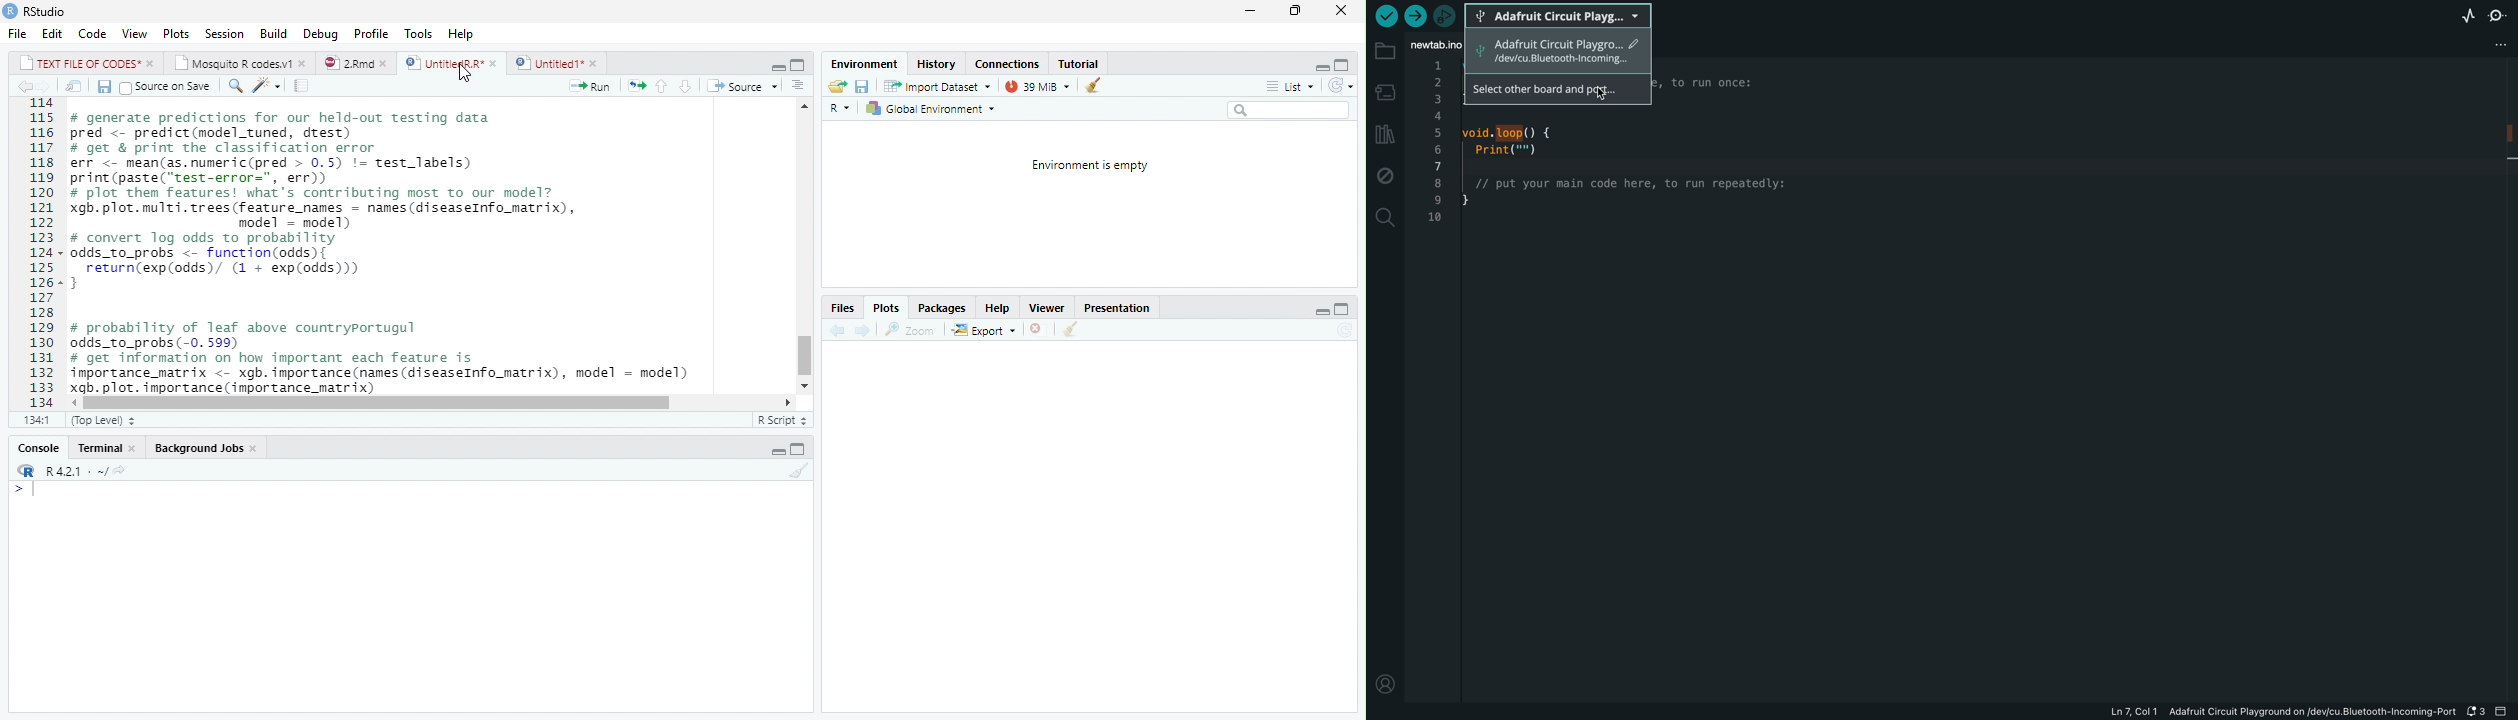 Image resolution: width=2520 pixels, height=728 pixels. I want to click on Maximize, so click(801, 447).